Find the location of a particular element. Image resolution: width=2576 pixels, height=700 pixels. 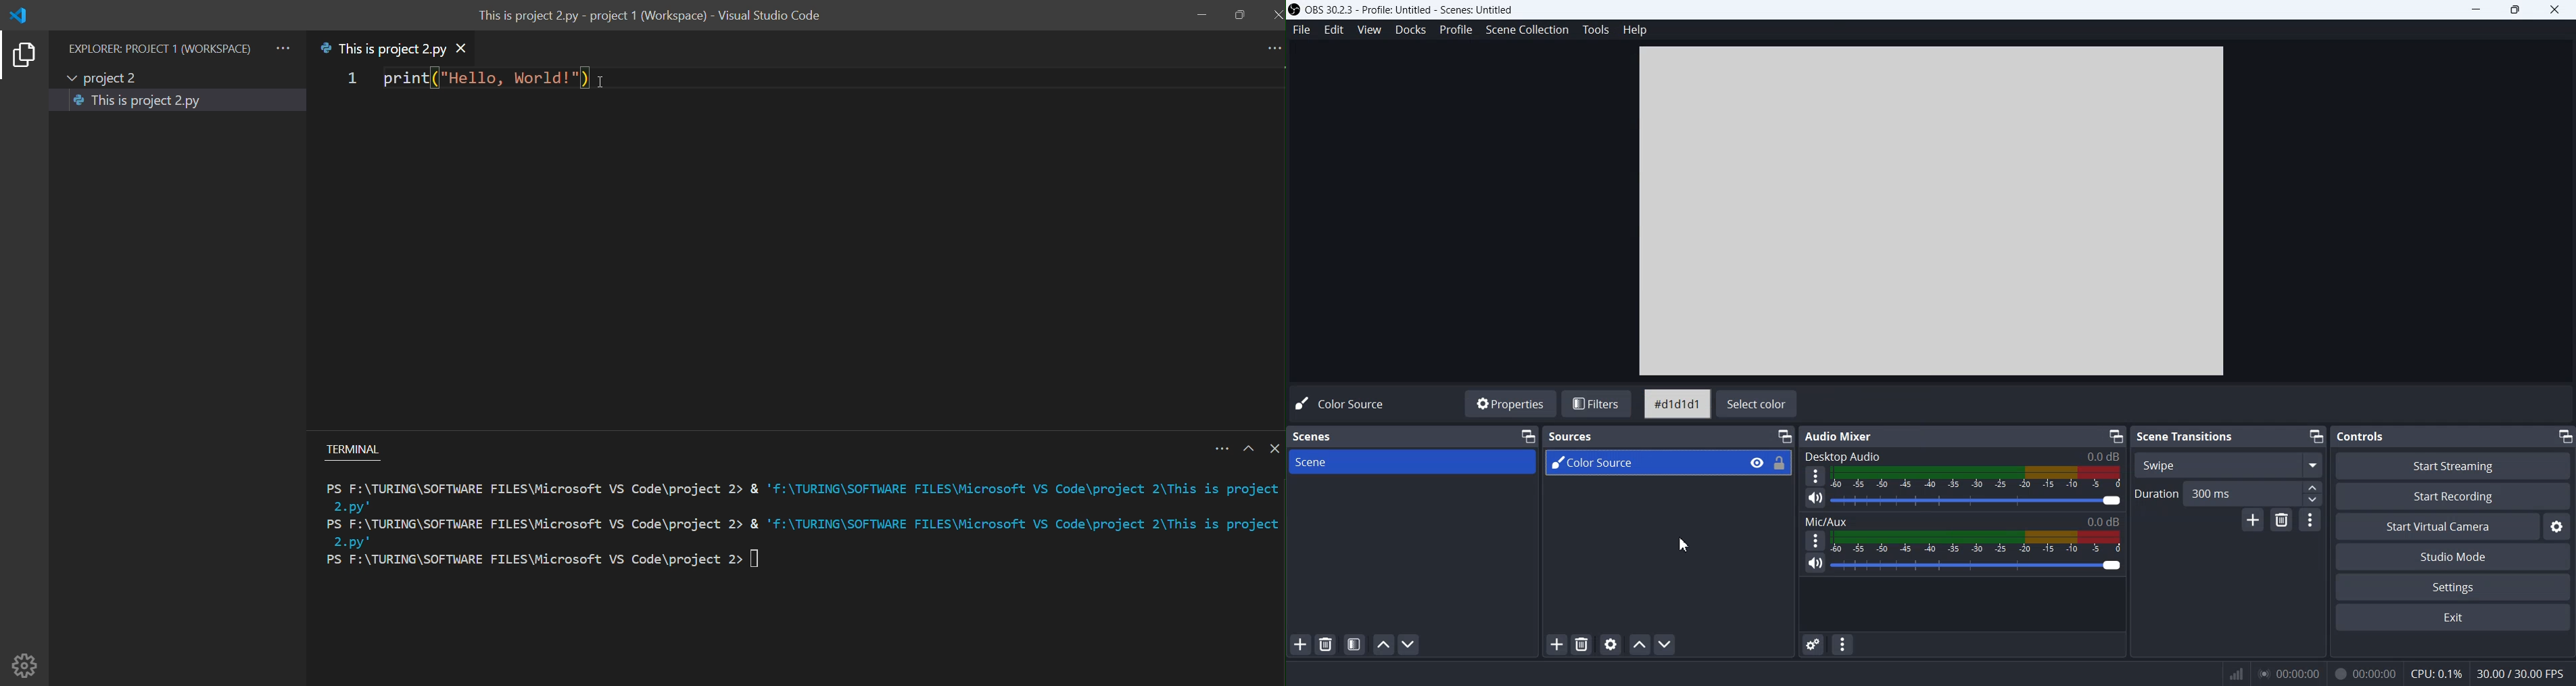

300 ms is located at coordinates (2254, 493).